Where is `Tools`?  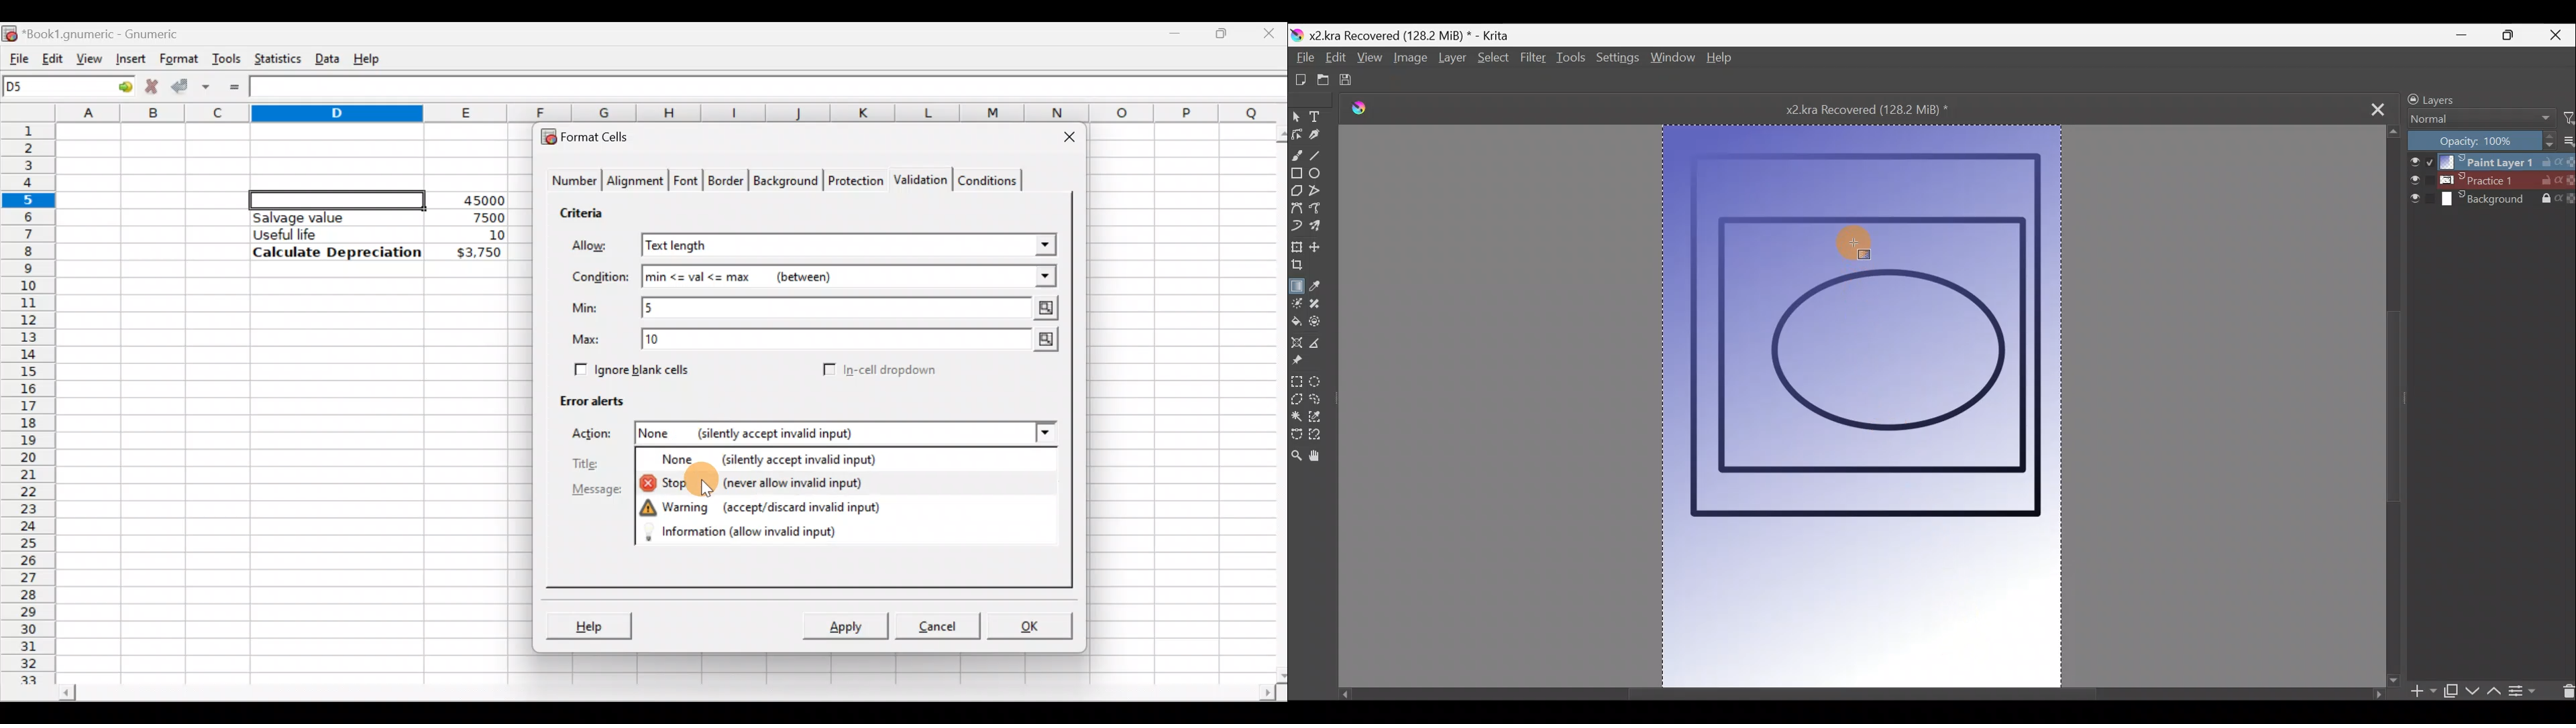
Tools is located at coordinates (226, 58).